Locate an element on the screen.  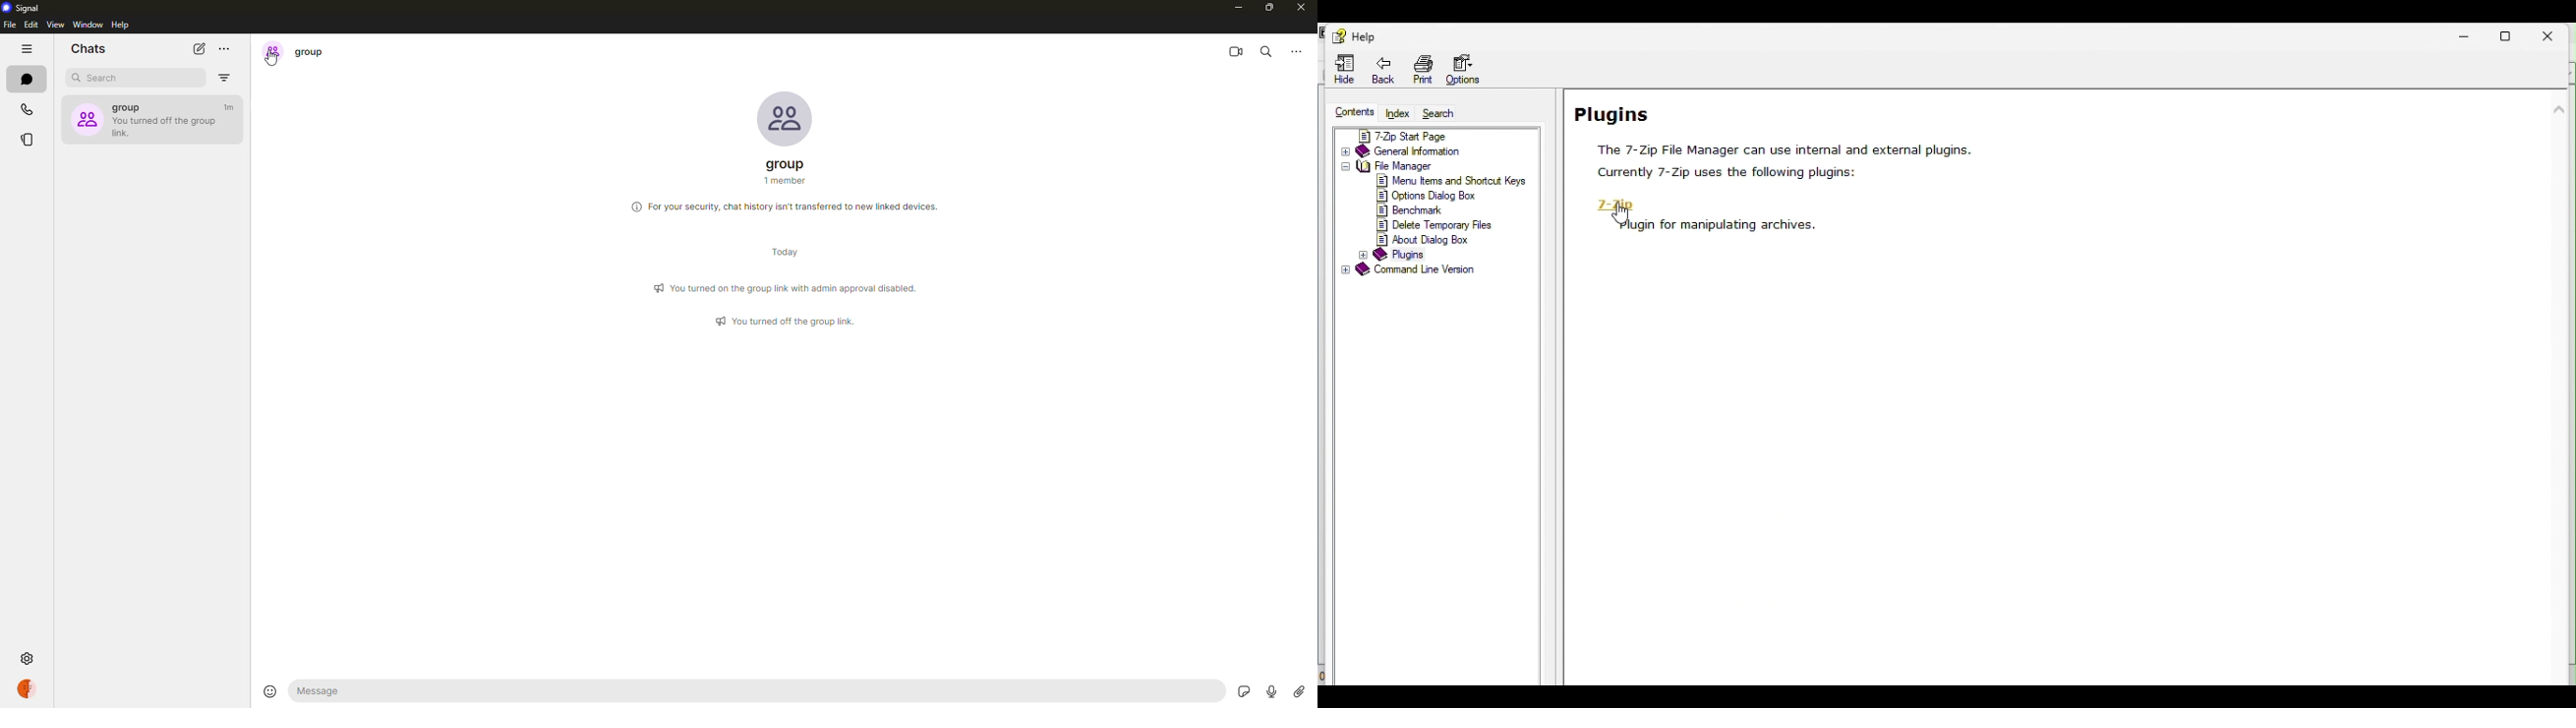
Options is located at coordinates (1467, 68).